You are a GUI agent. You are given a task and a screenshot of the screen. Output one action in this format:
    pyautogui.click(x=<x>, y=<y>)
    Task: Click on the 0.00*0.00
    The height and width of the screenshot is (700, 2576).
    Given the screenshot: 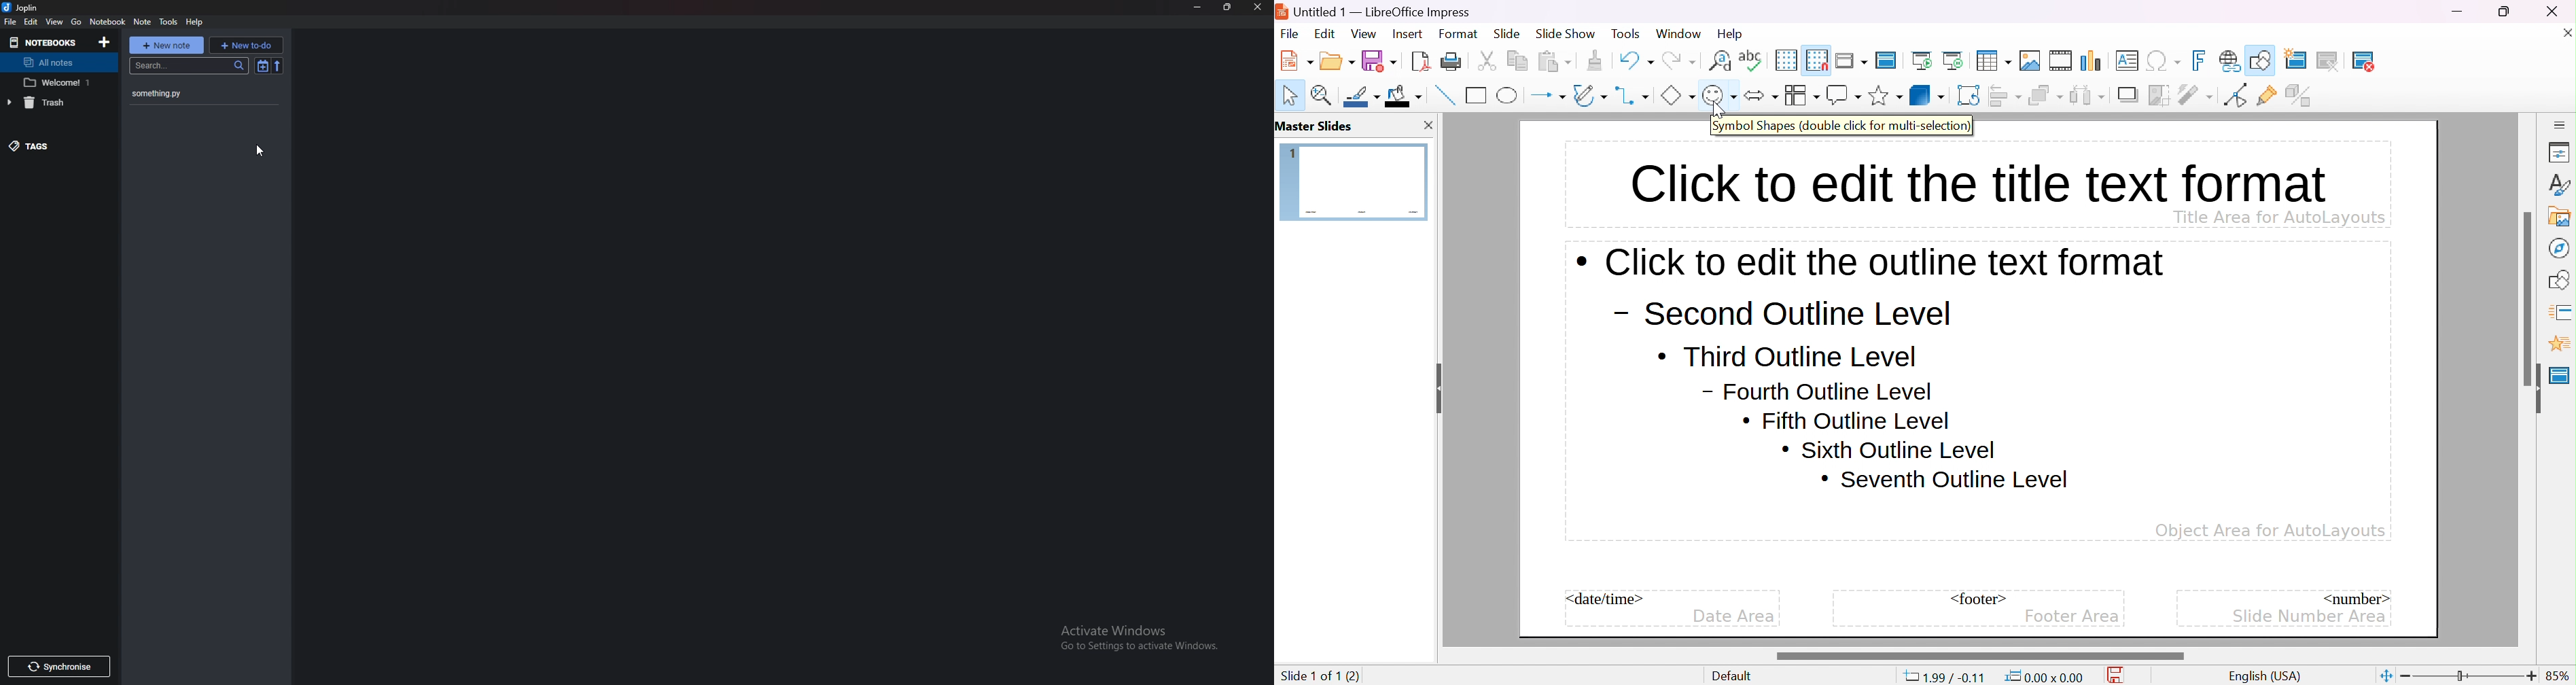 What is the action you would take?
    pyautogui.click(x=2043, y=677)
    